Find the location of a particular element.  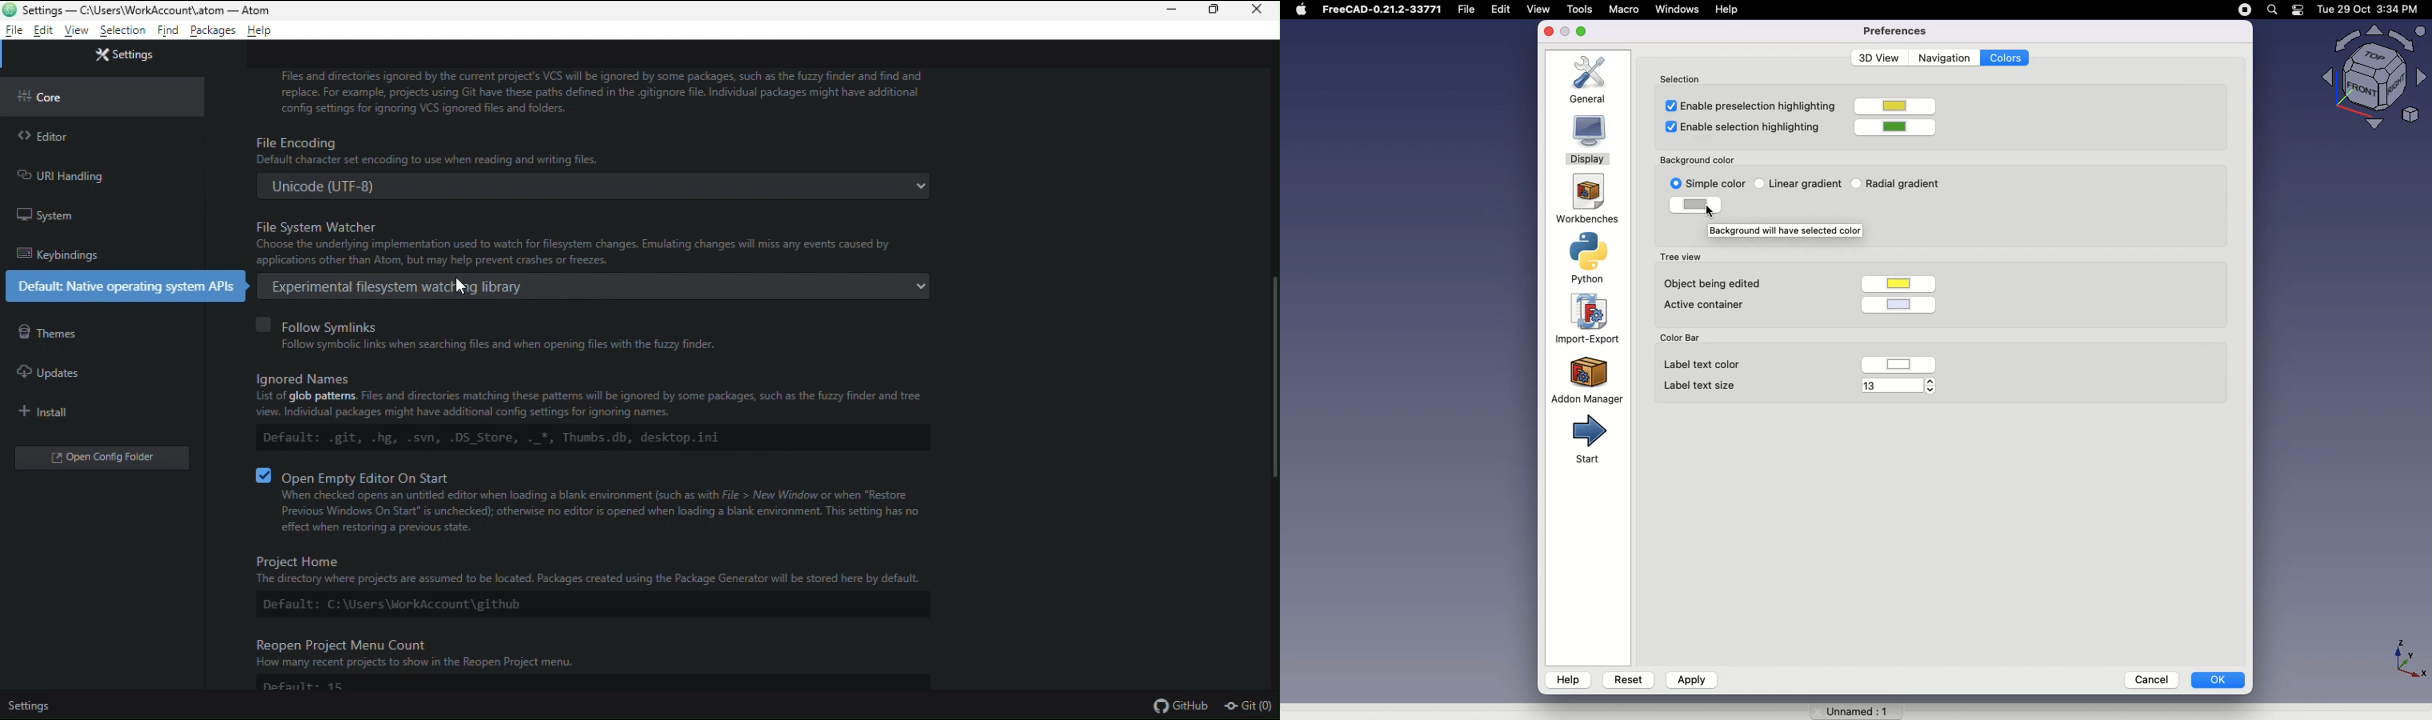

‘Background color is located at coordinates (1698, 158).